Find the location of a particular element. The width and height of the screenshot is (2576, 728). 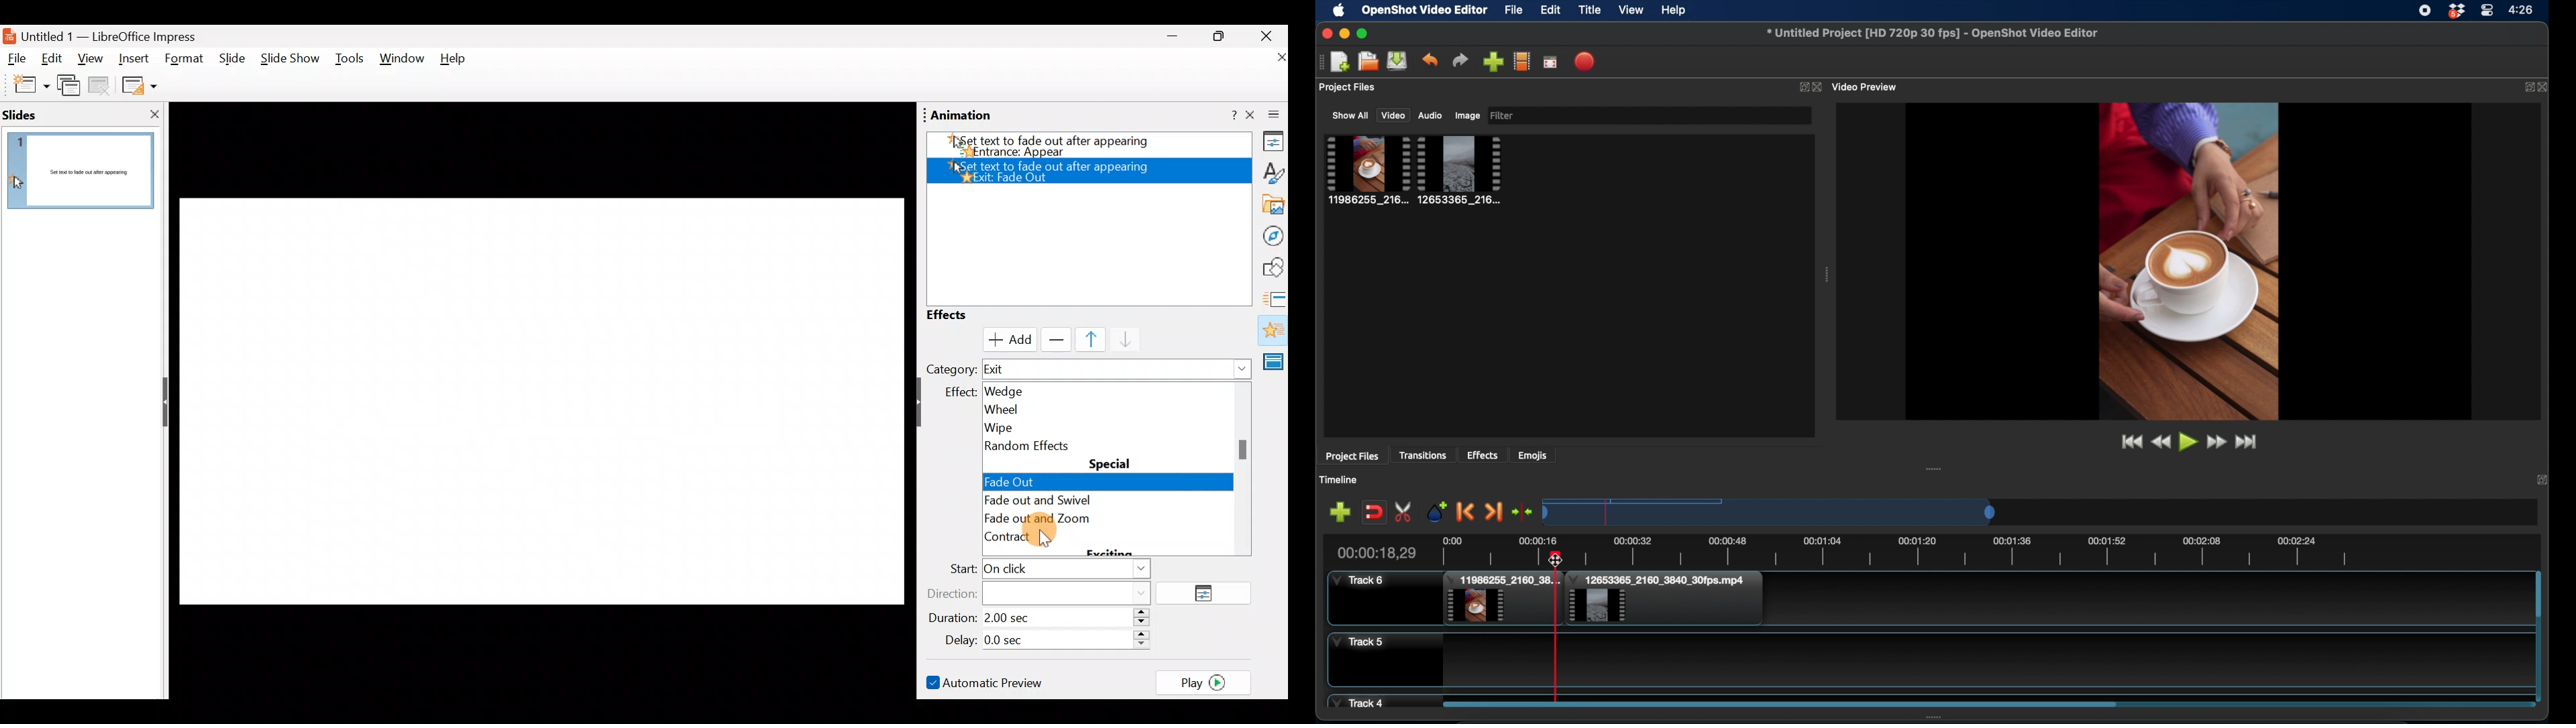

redo is located at coordinates (1460, 60).